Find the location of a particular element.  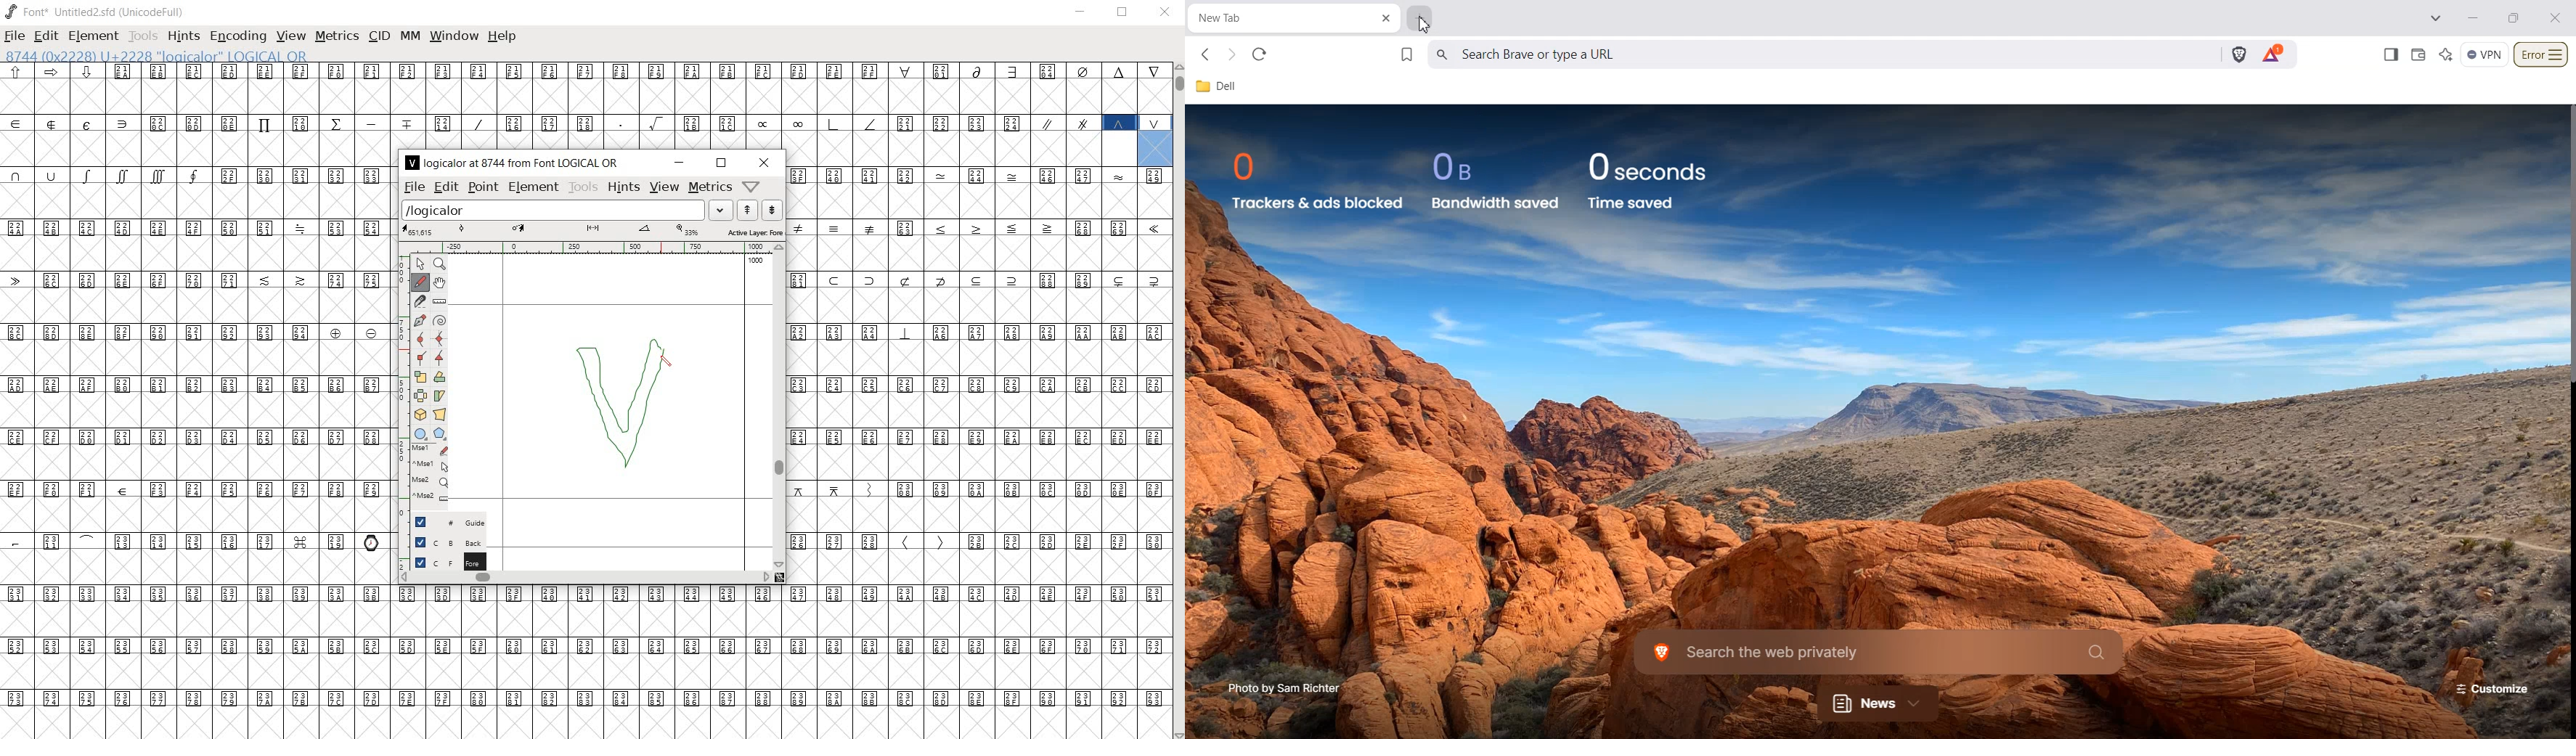

edit is located at coordinates (446, 188).